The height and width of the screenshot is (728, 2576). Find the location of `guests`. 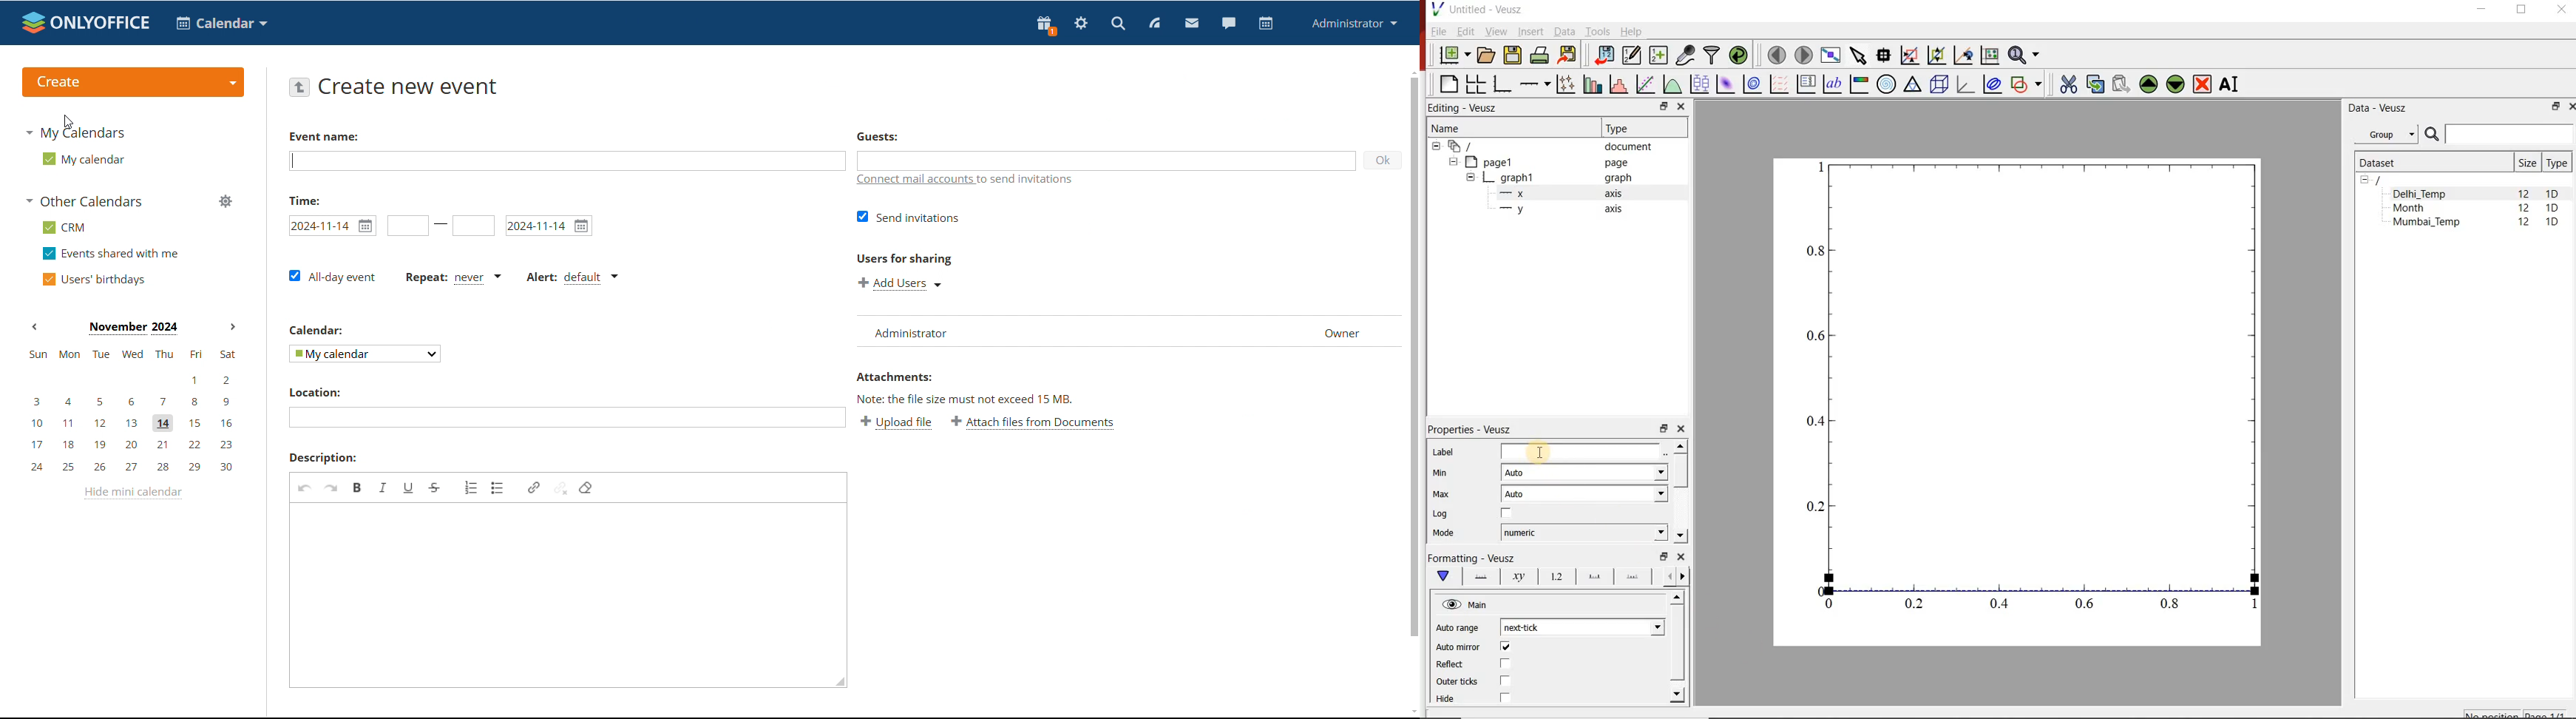

guests is located at coordinates (877, 135).